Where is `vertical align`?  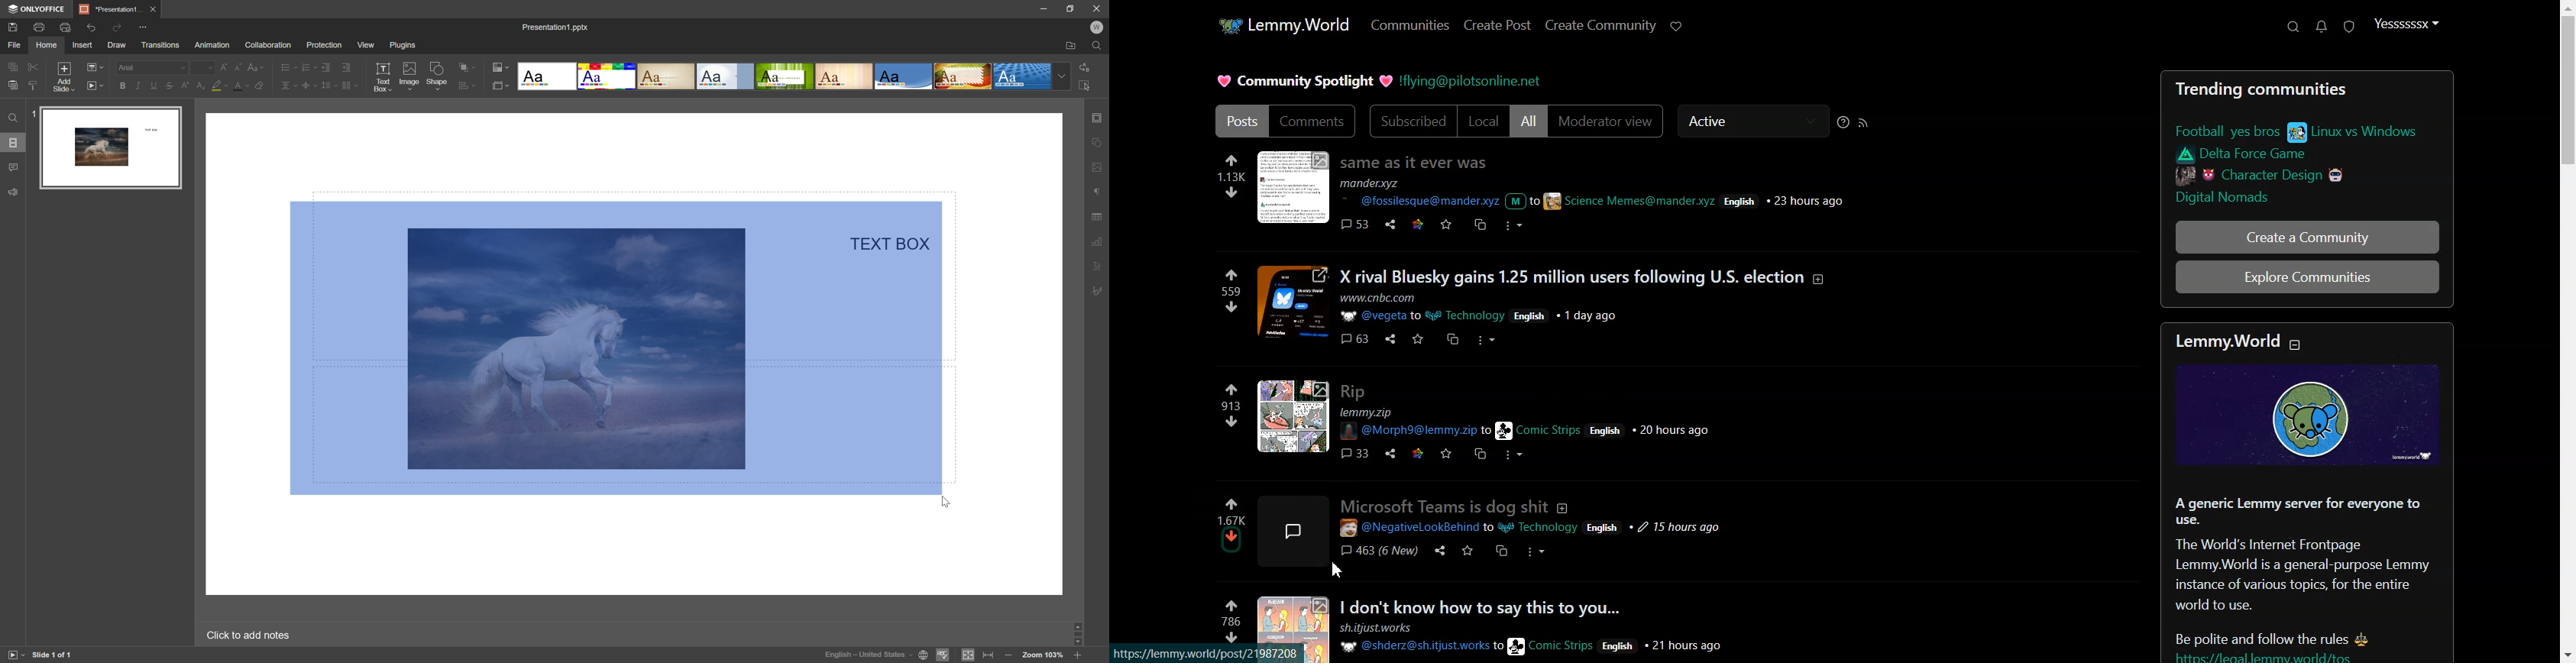
vertical align is located at coordinates (309, 85).